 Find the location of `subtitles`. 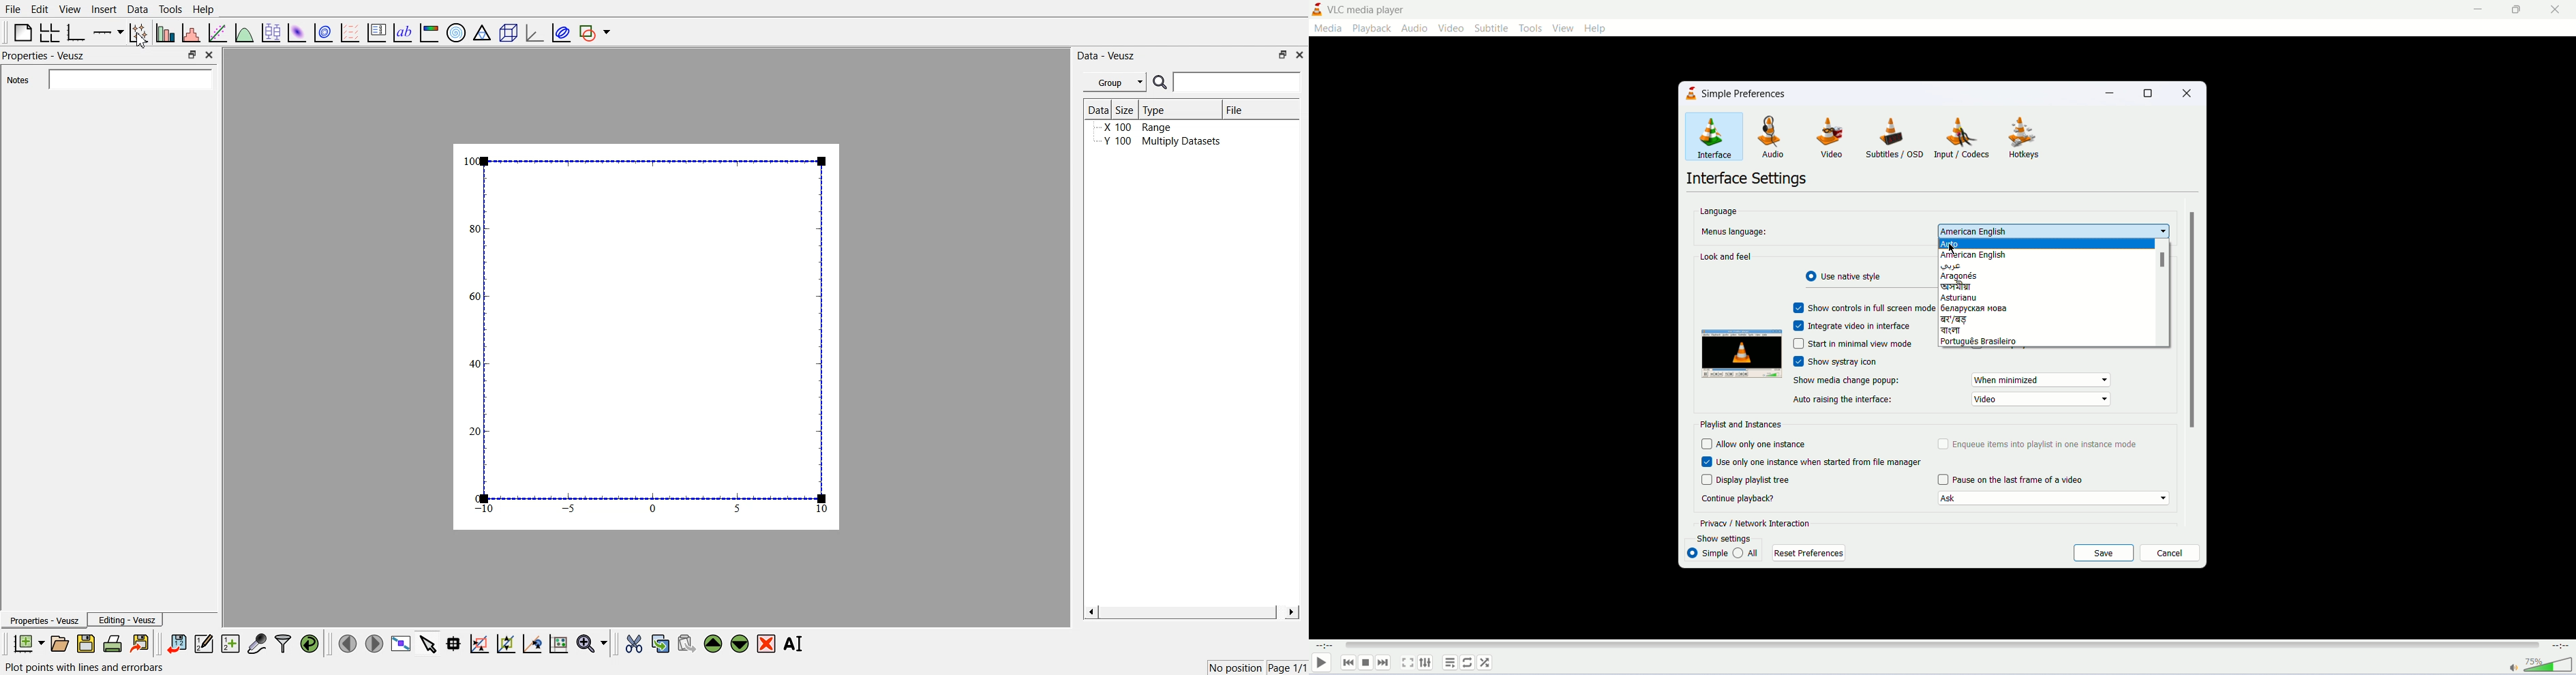

subtitles is located at coordinates (1893, 137).